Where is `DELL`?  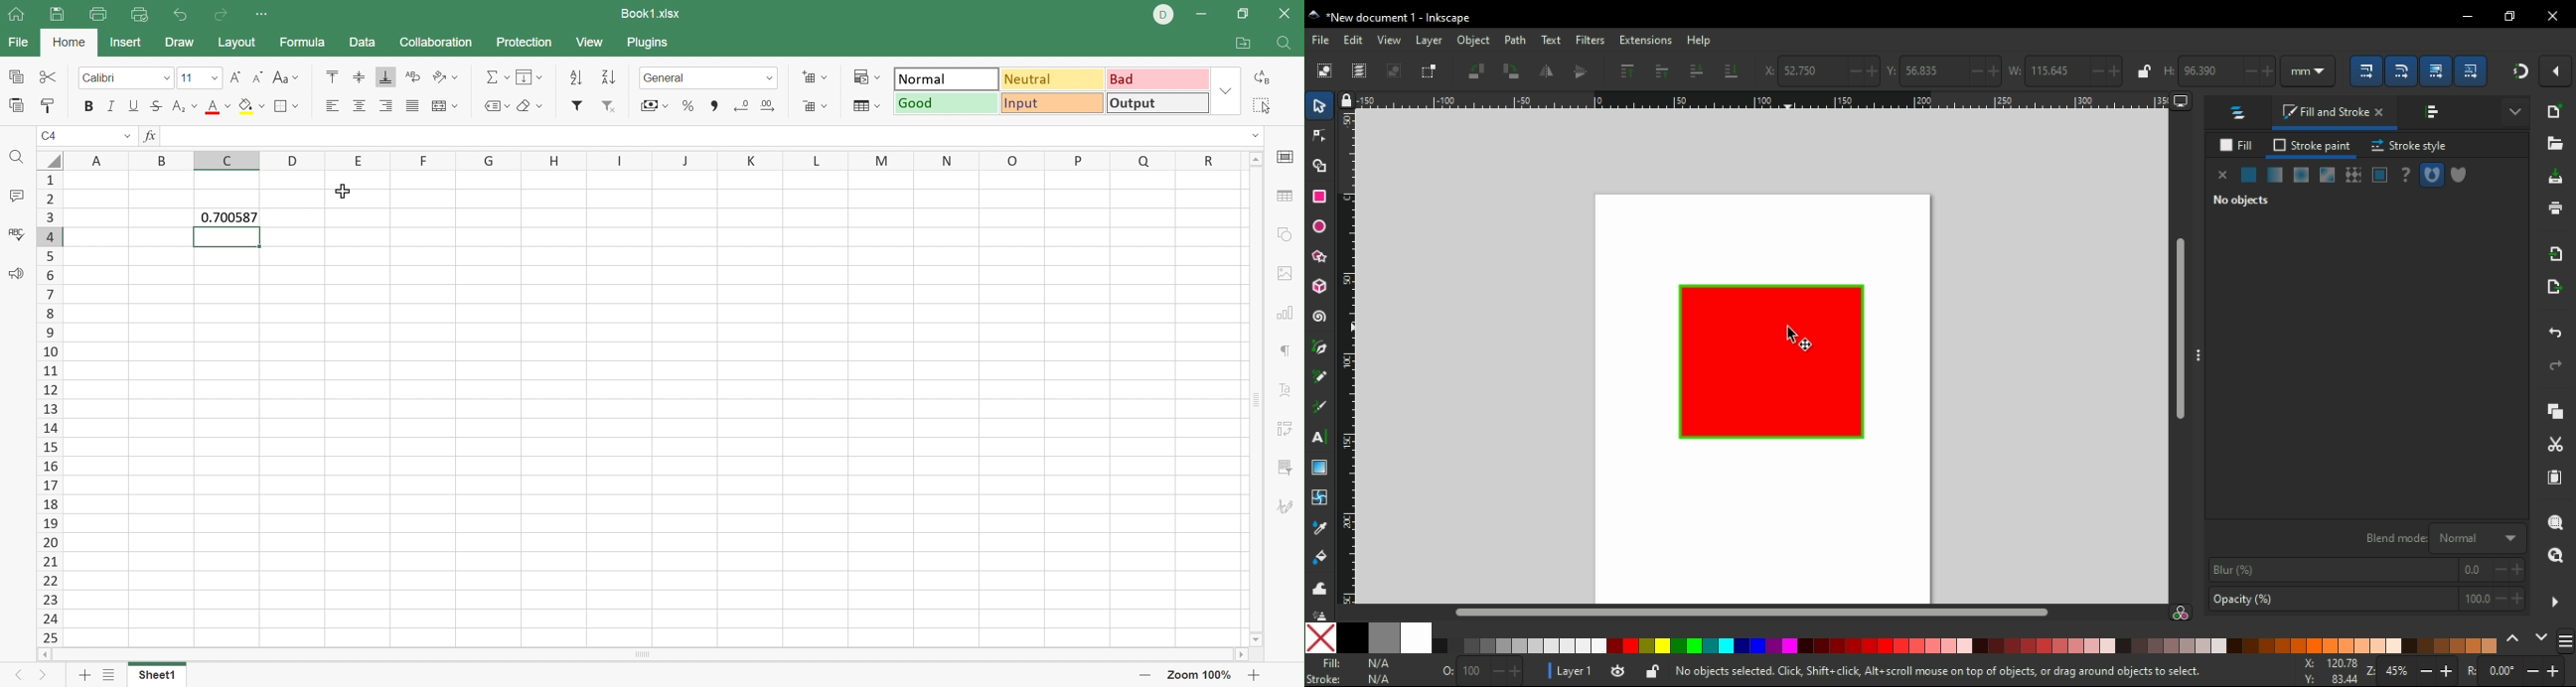 DELL is located at coordinates (1164, 15).